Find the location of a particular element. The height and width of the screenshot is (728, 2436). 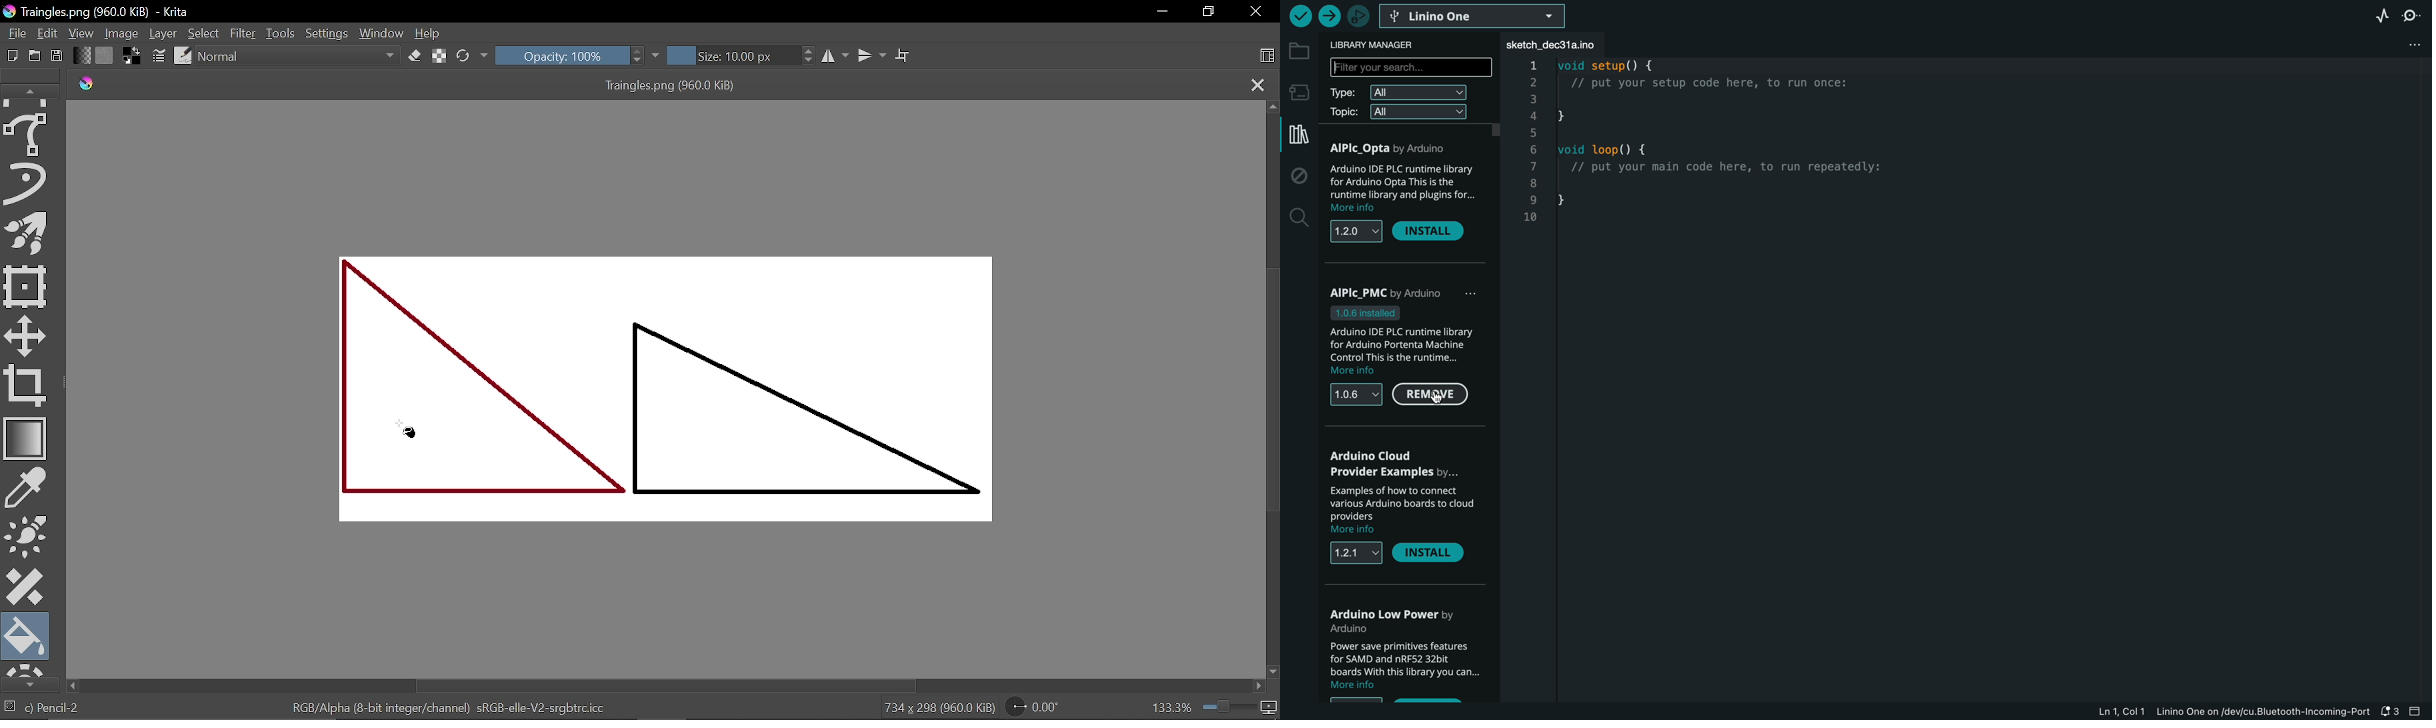

serial plotter is located at coordinates (2382, 18).